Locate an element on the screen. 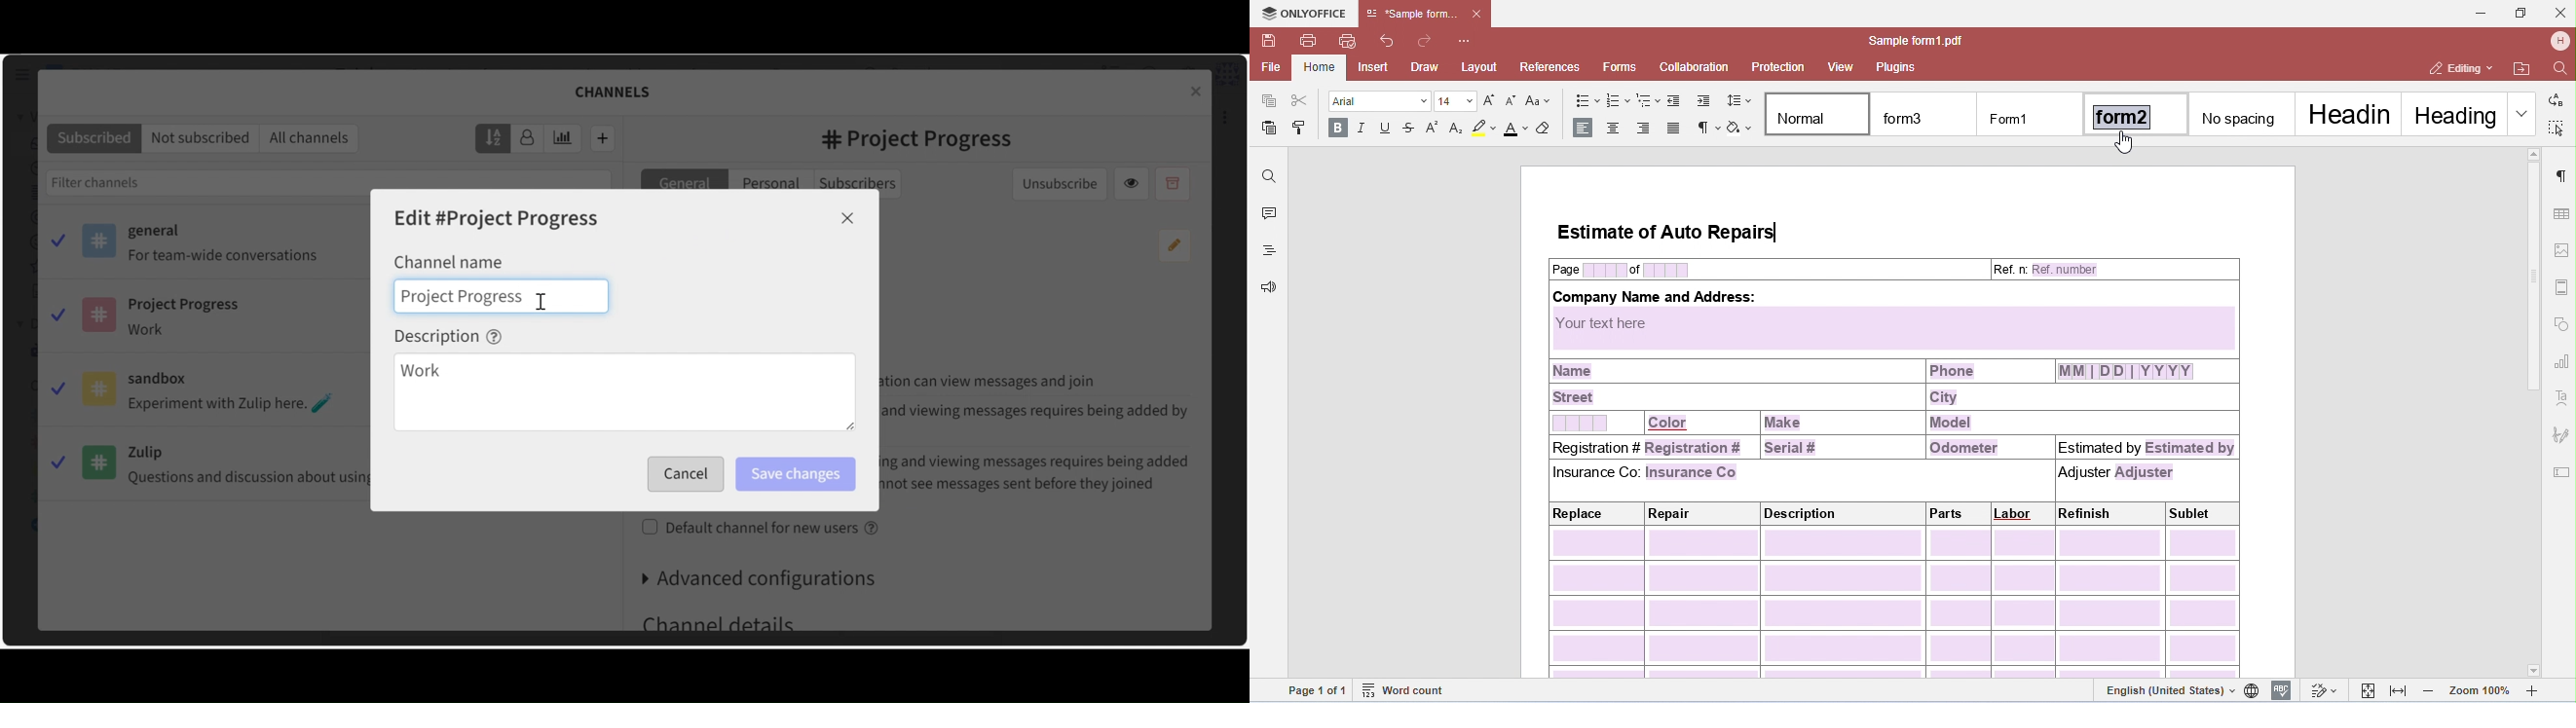 The width and height of the screenshot is (2576, 728). Save  is located at coordinates (682, 475).